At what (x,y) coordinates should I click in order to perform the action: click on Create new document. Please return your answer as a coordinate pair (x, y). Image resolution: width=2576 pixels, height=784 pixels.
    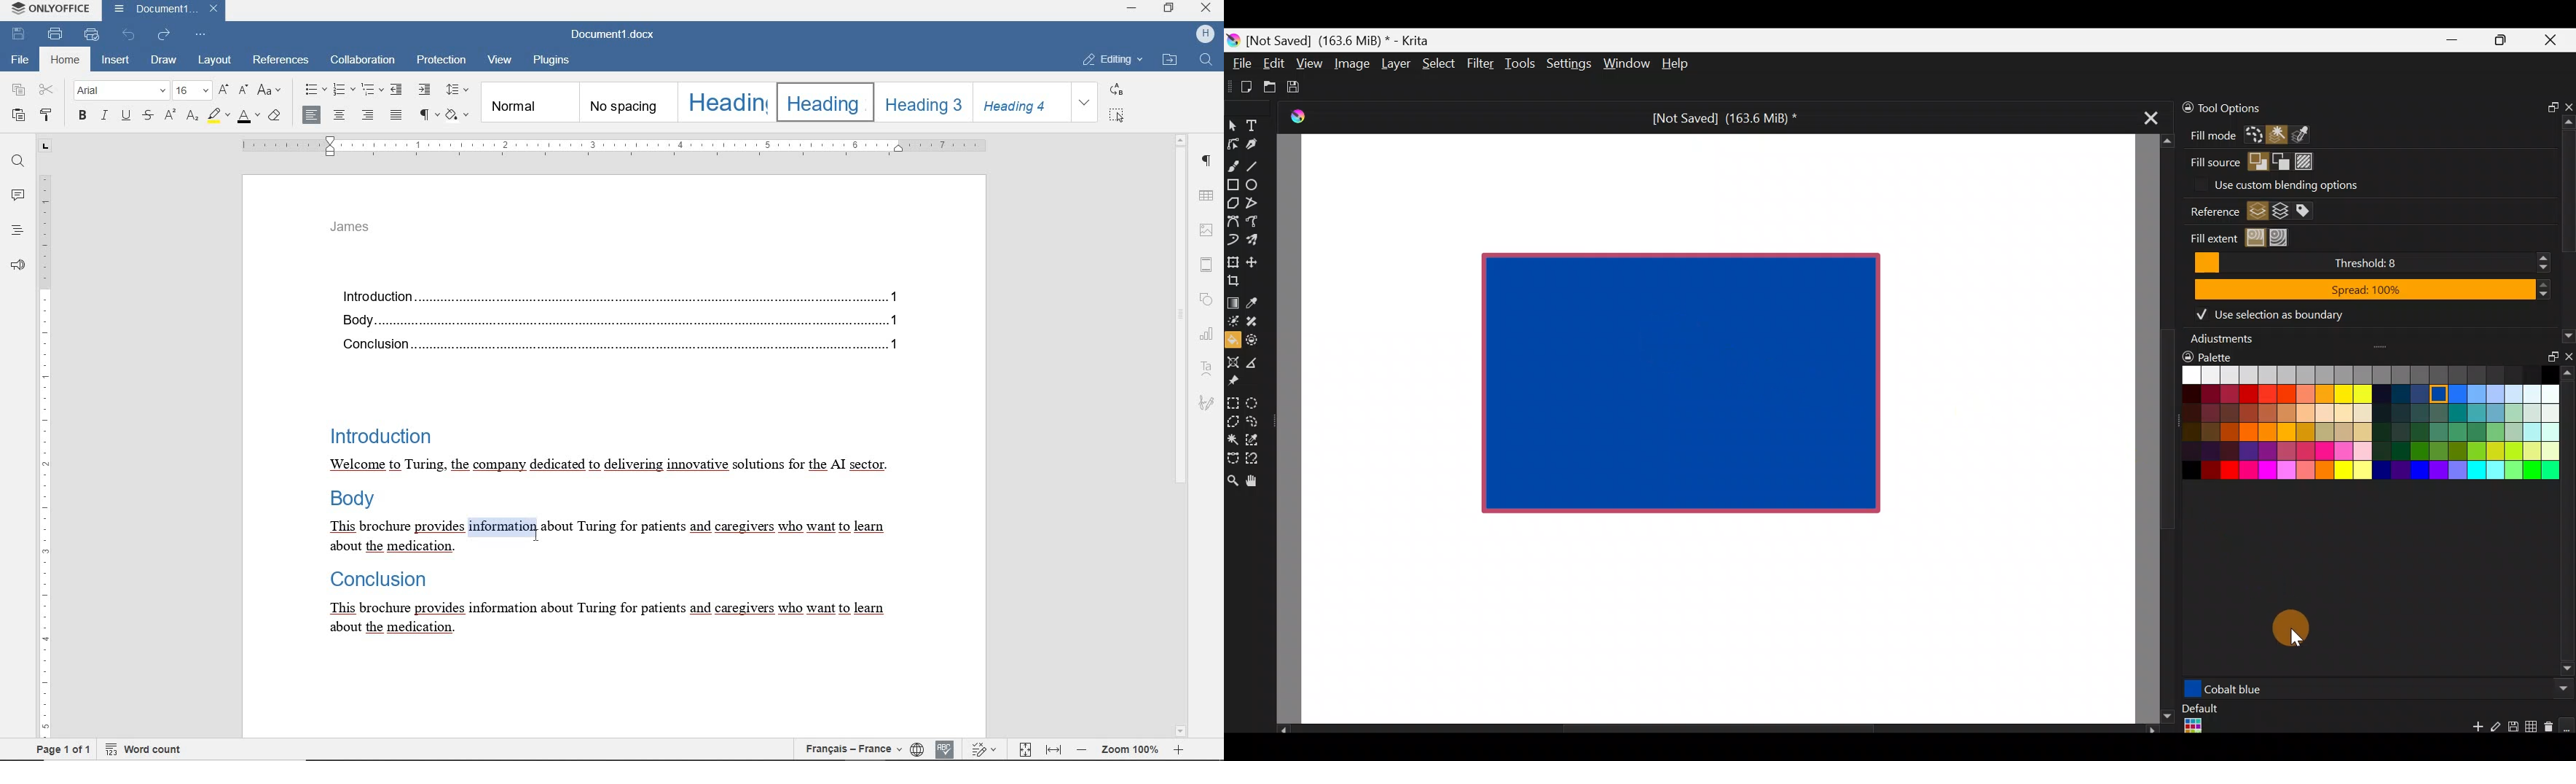
    Looking at the image, I should click on (1241, 85).